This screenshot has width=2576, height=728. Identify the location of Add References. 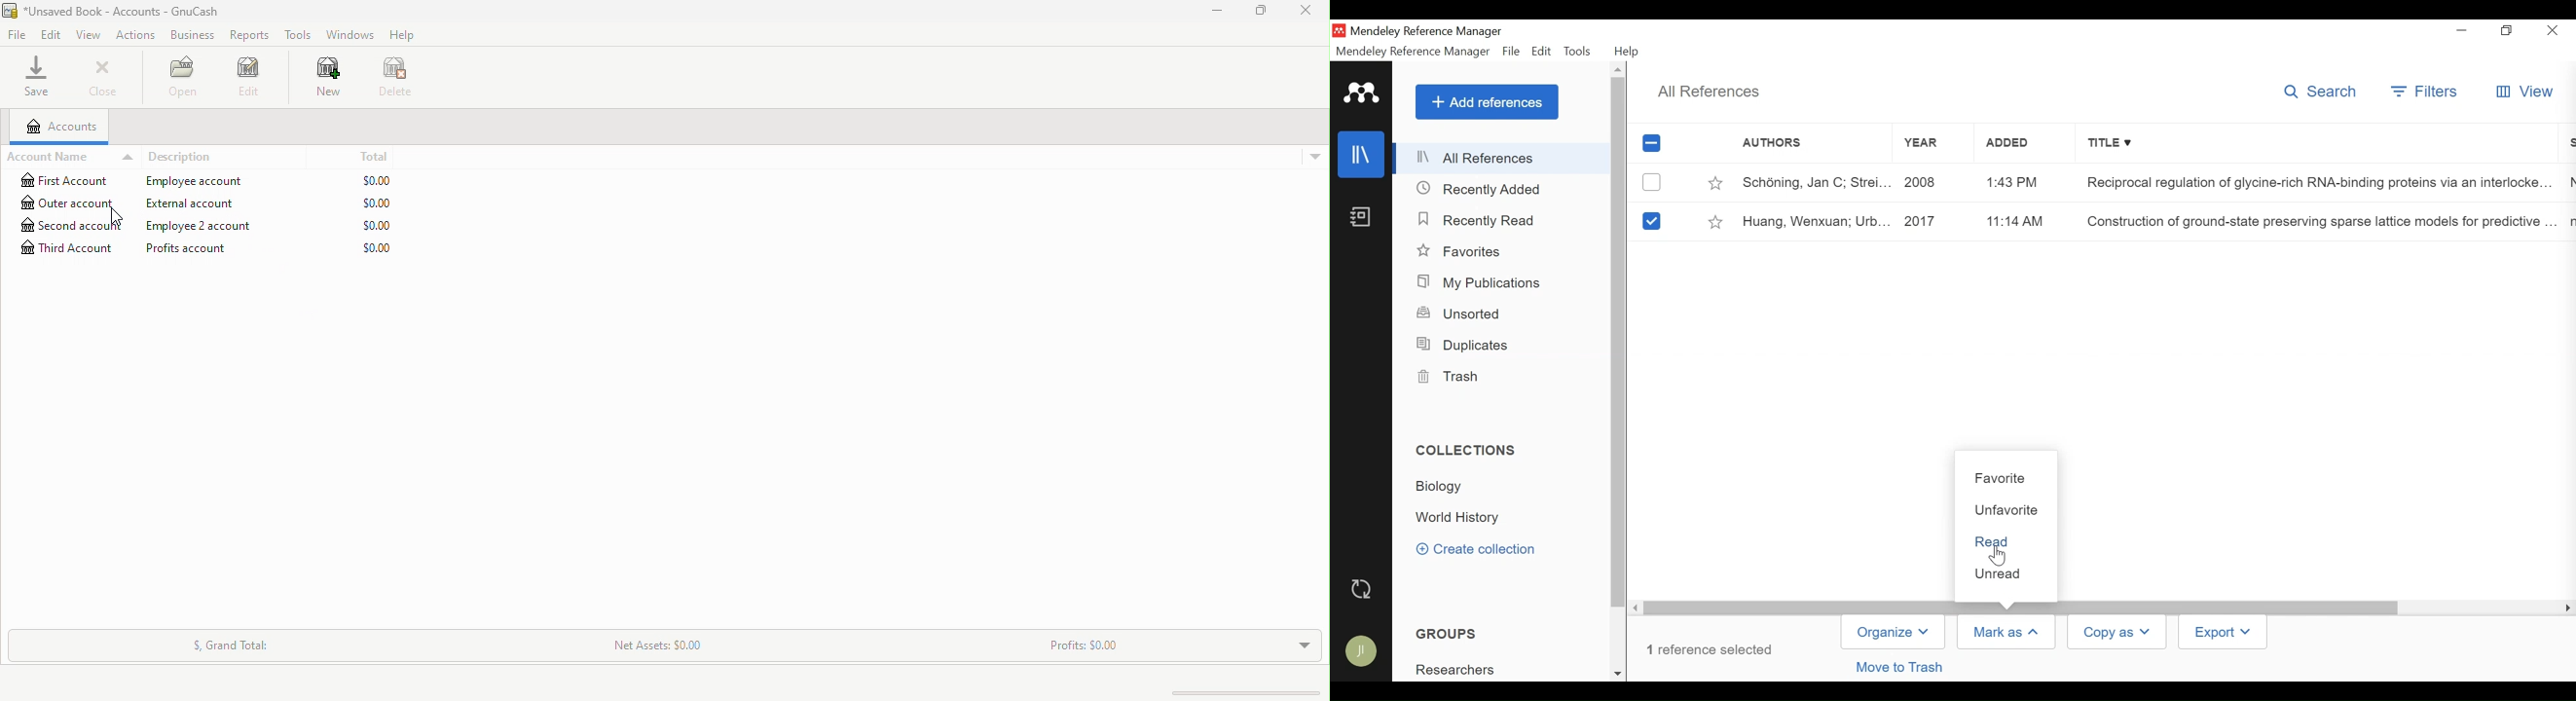
(1487, 101).